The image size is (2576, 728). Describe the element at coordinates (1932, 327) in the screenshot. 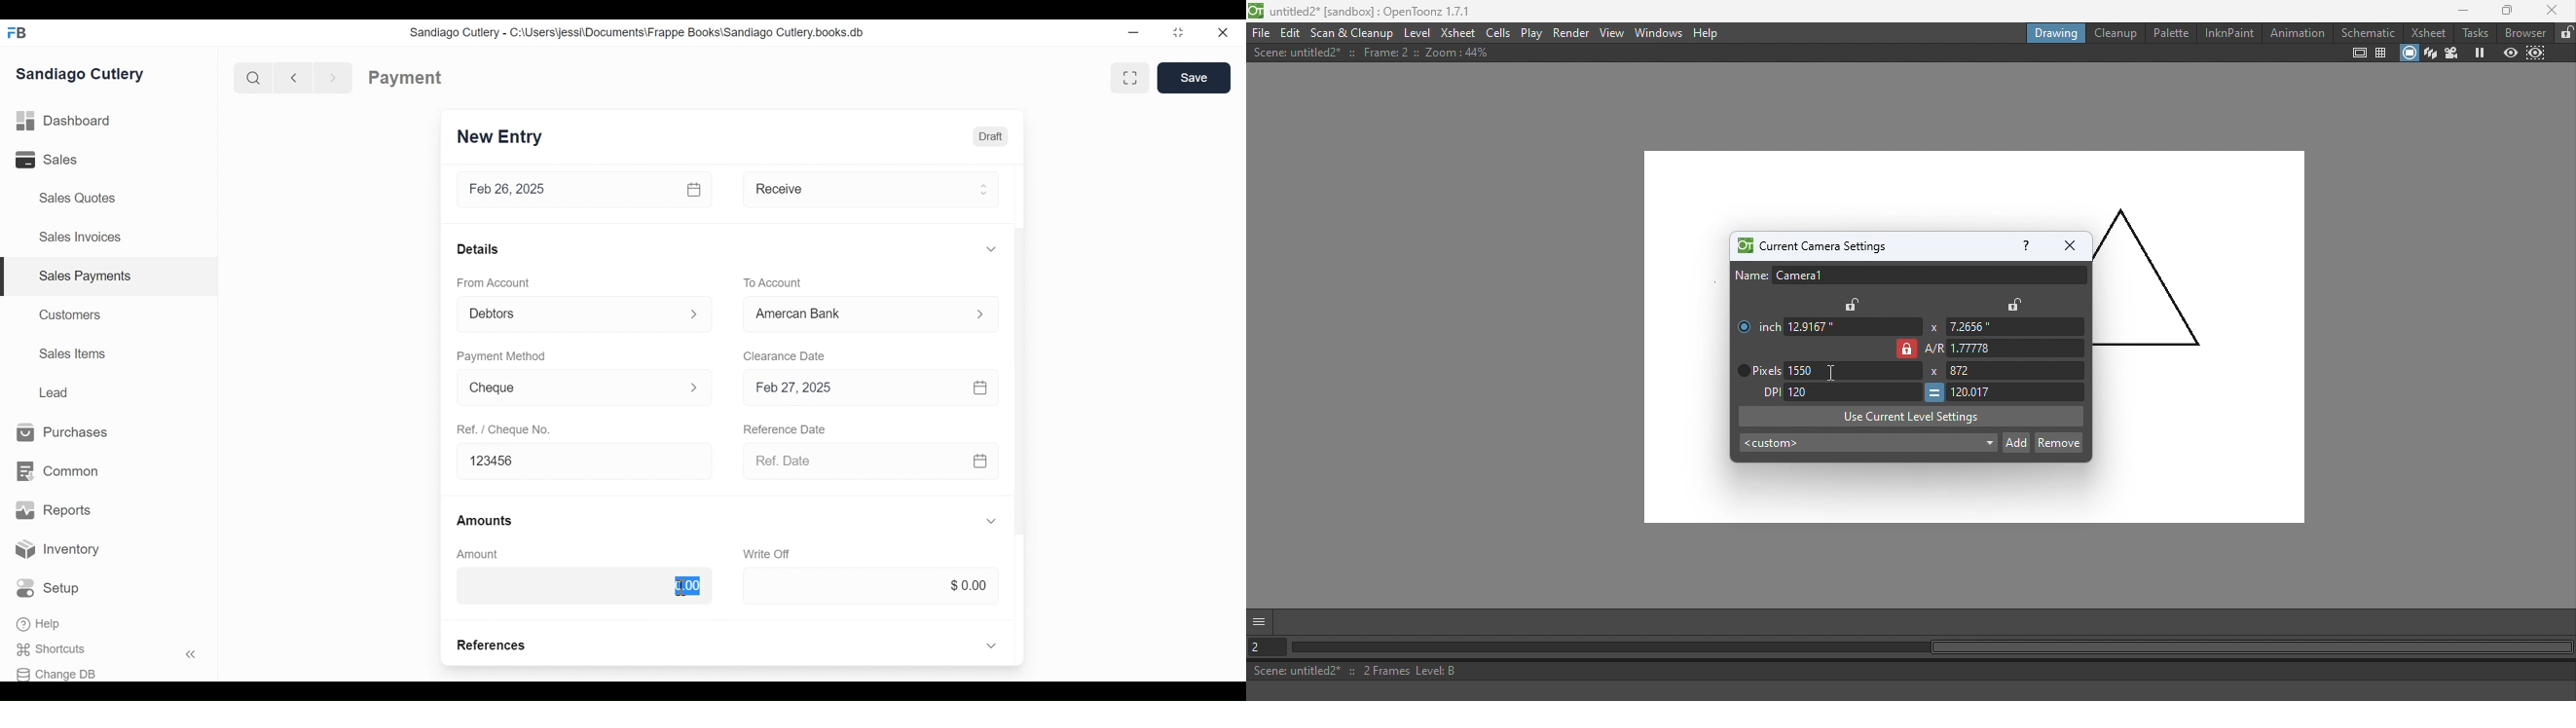

I see `X` at that location.